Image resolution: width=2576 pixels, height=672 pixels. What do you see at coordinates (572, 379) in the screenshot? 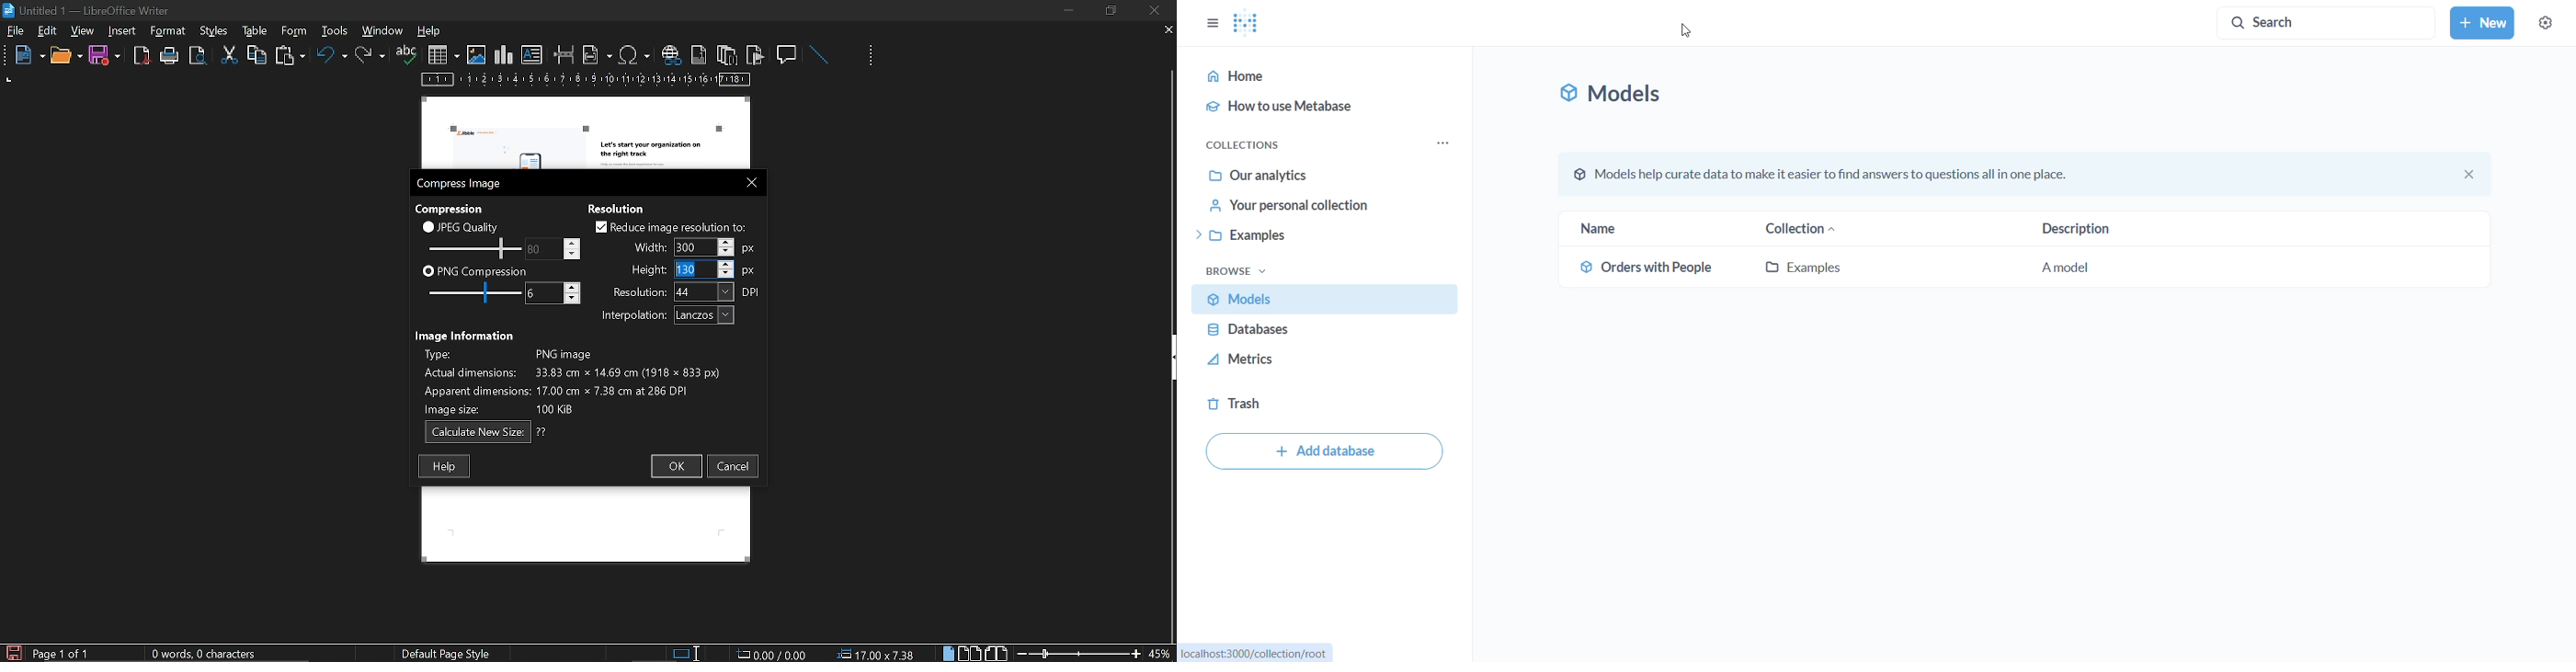
I see `image info` at bounding box center [572, 379].